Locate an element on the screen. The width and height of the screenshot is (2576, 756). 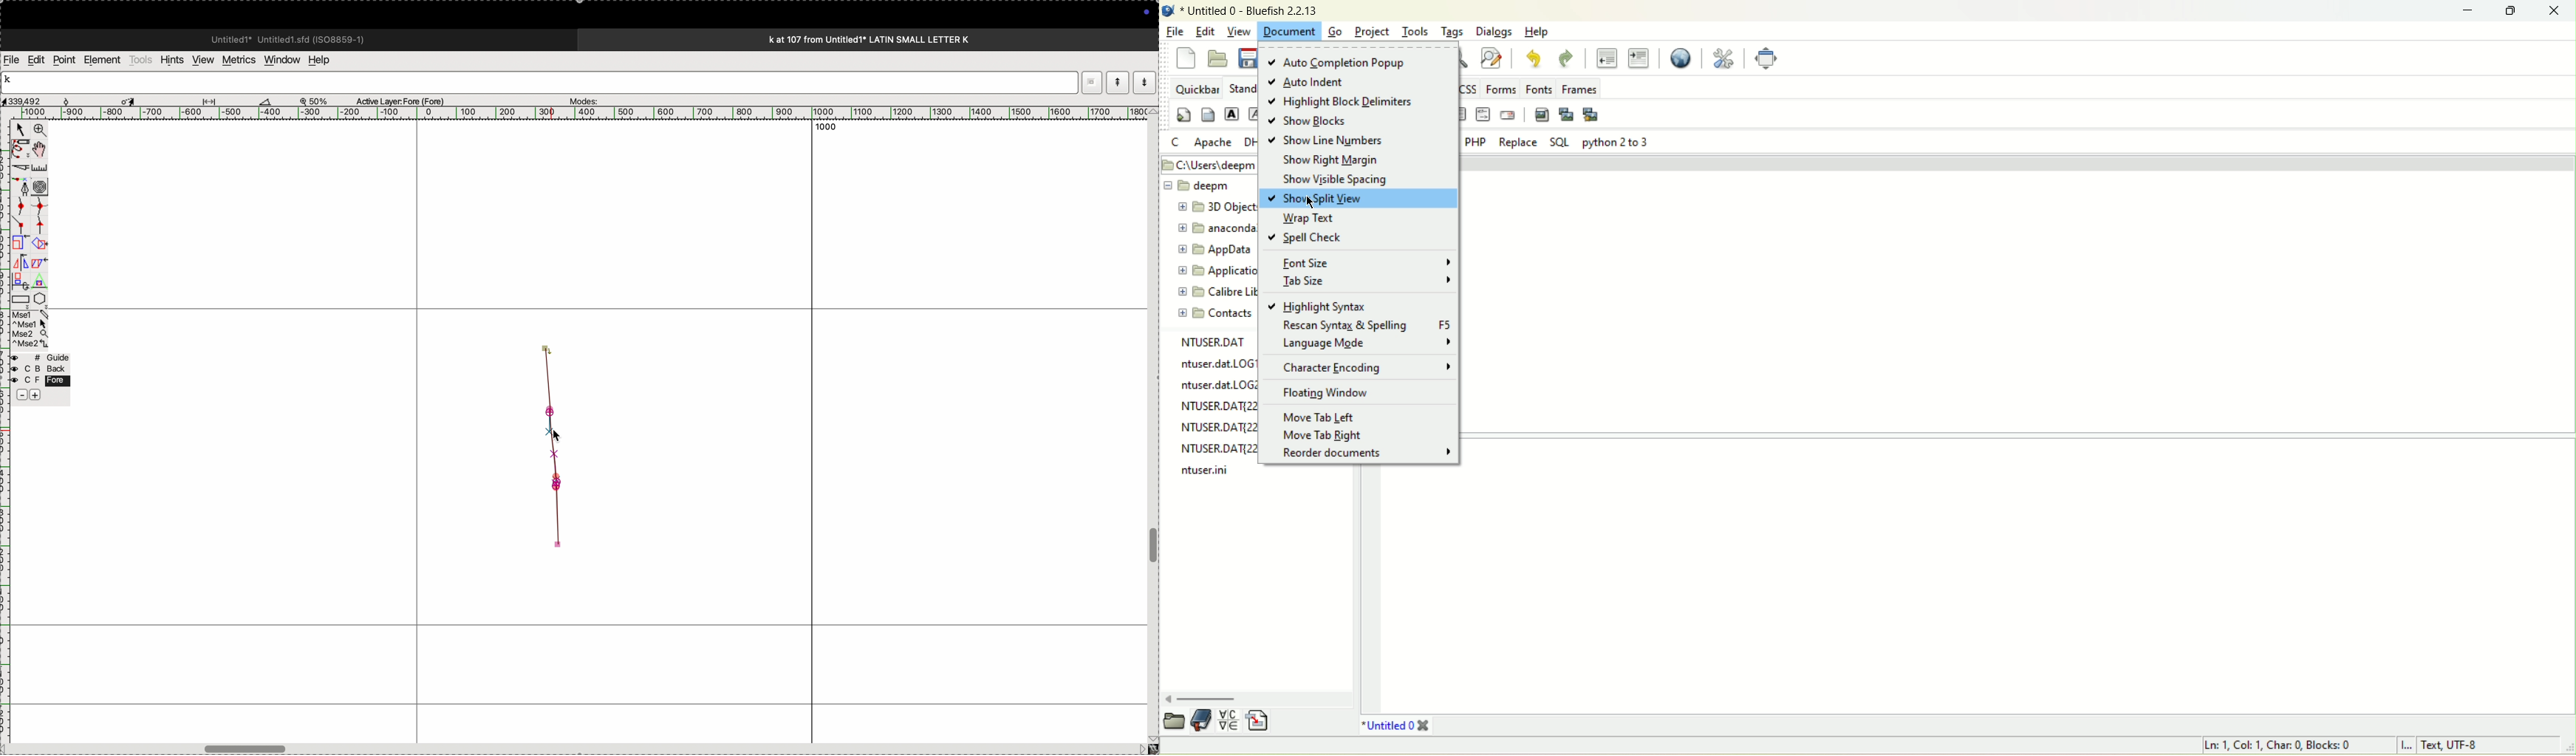
forms is located at coordinates (1500, 89).